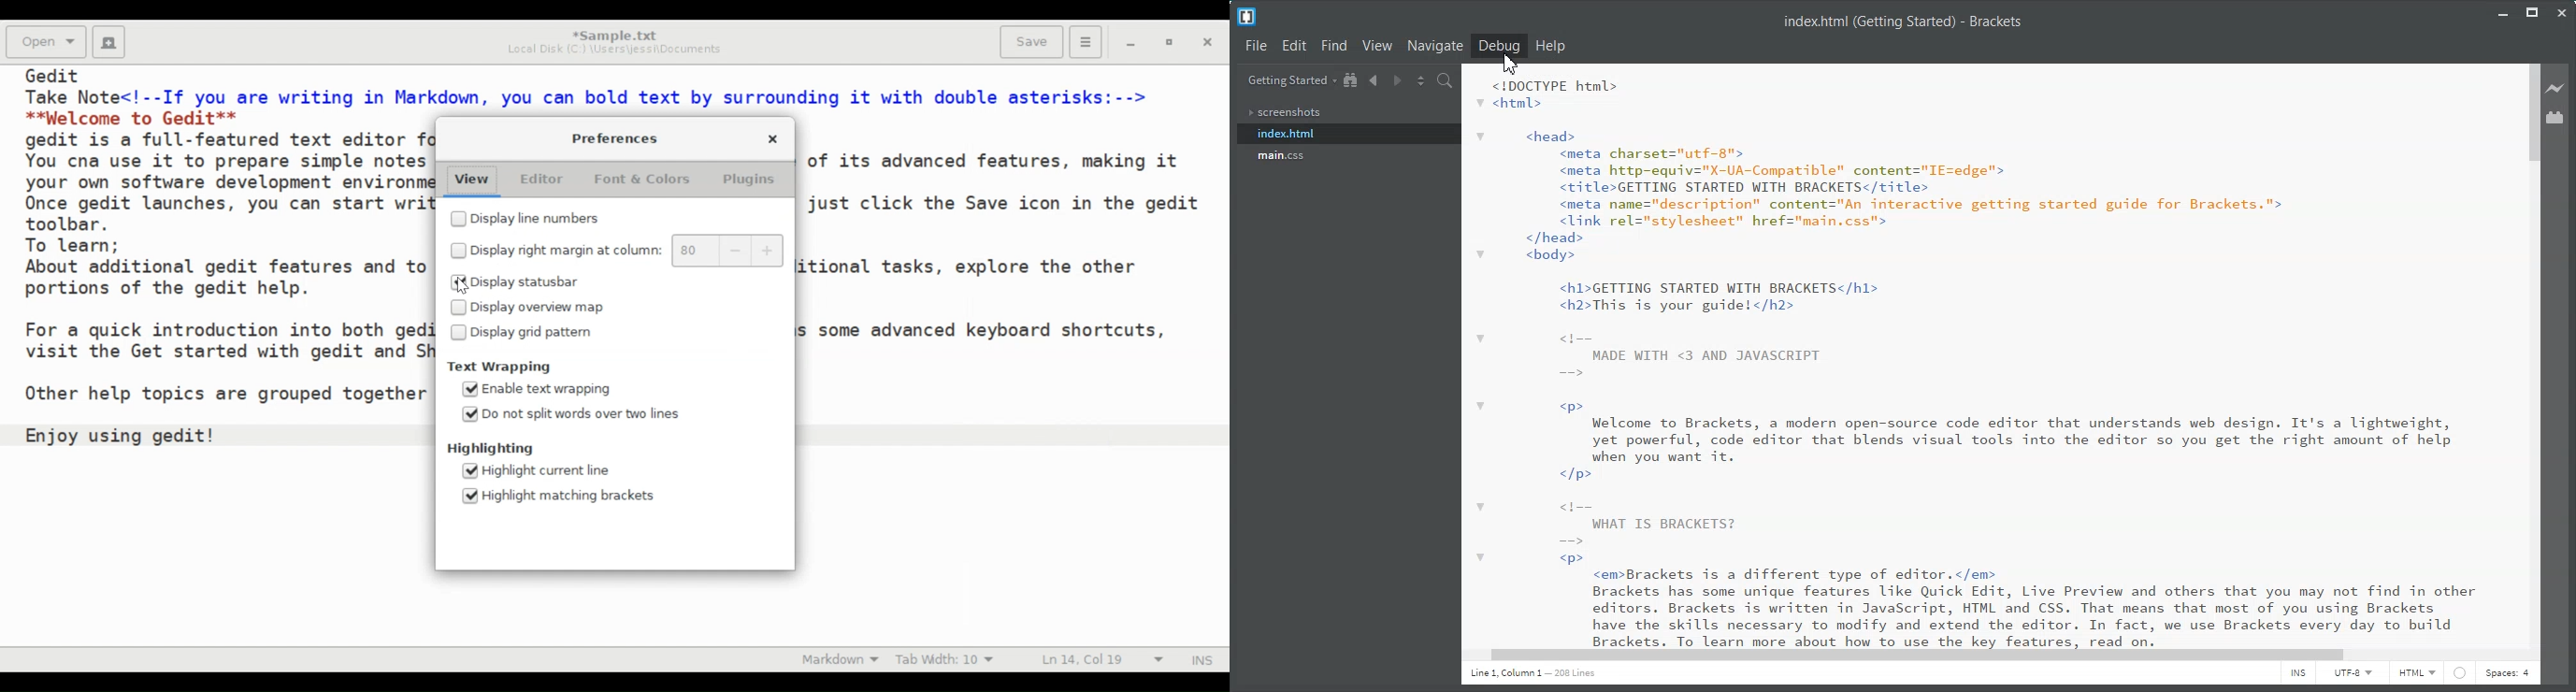 The height and width of the screenshot is (700, 2576). Describe the element at coordinates (1256, 45) in the screenshot. I see `File` at that location.